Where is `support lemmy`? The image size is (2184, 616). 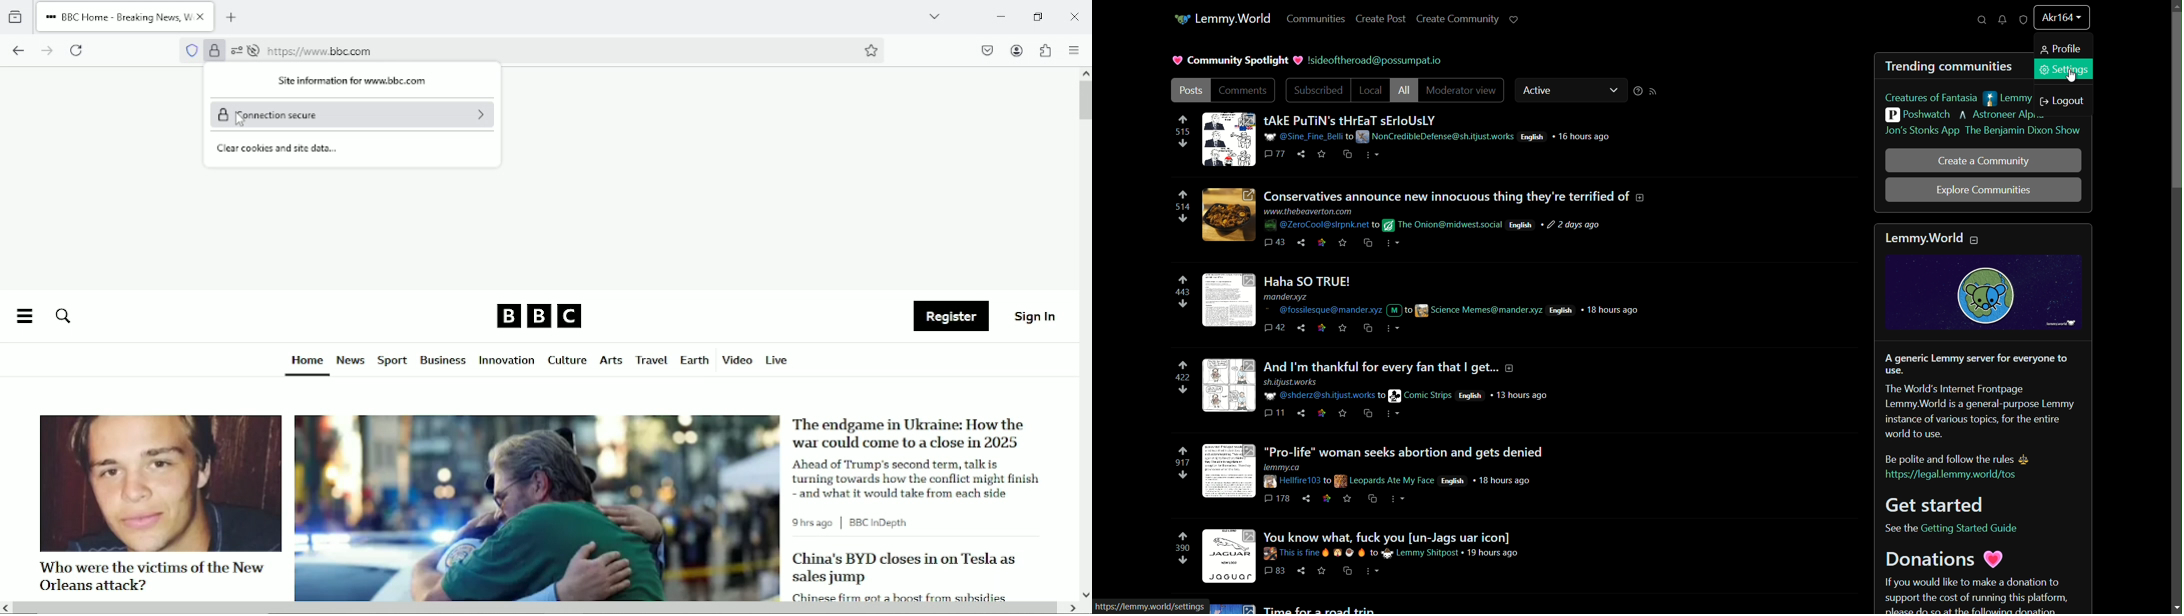
support lemmy is located at coordinates (1514, 20).